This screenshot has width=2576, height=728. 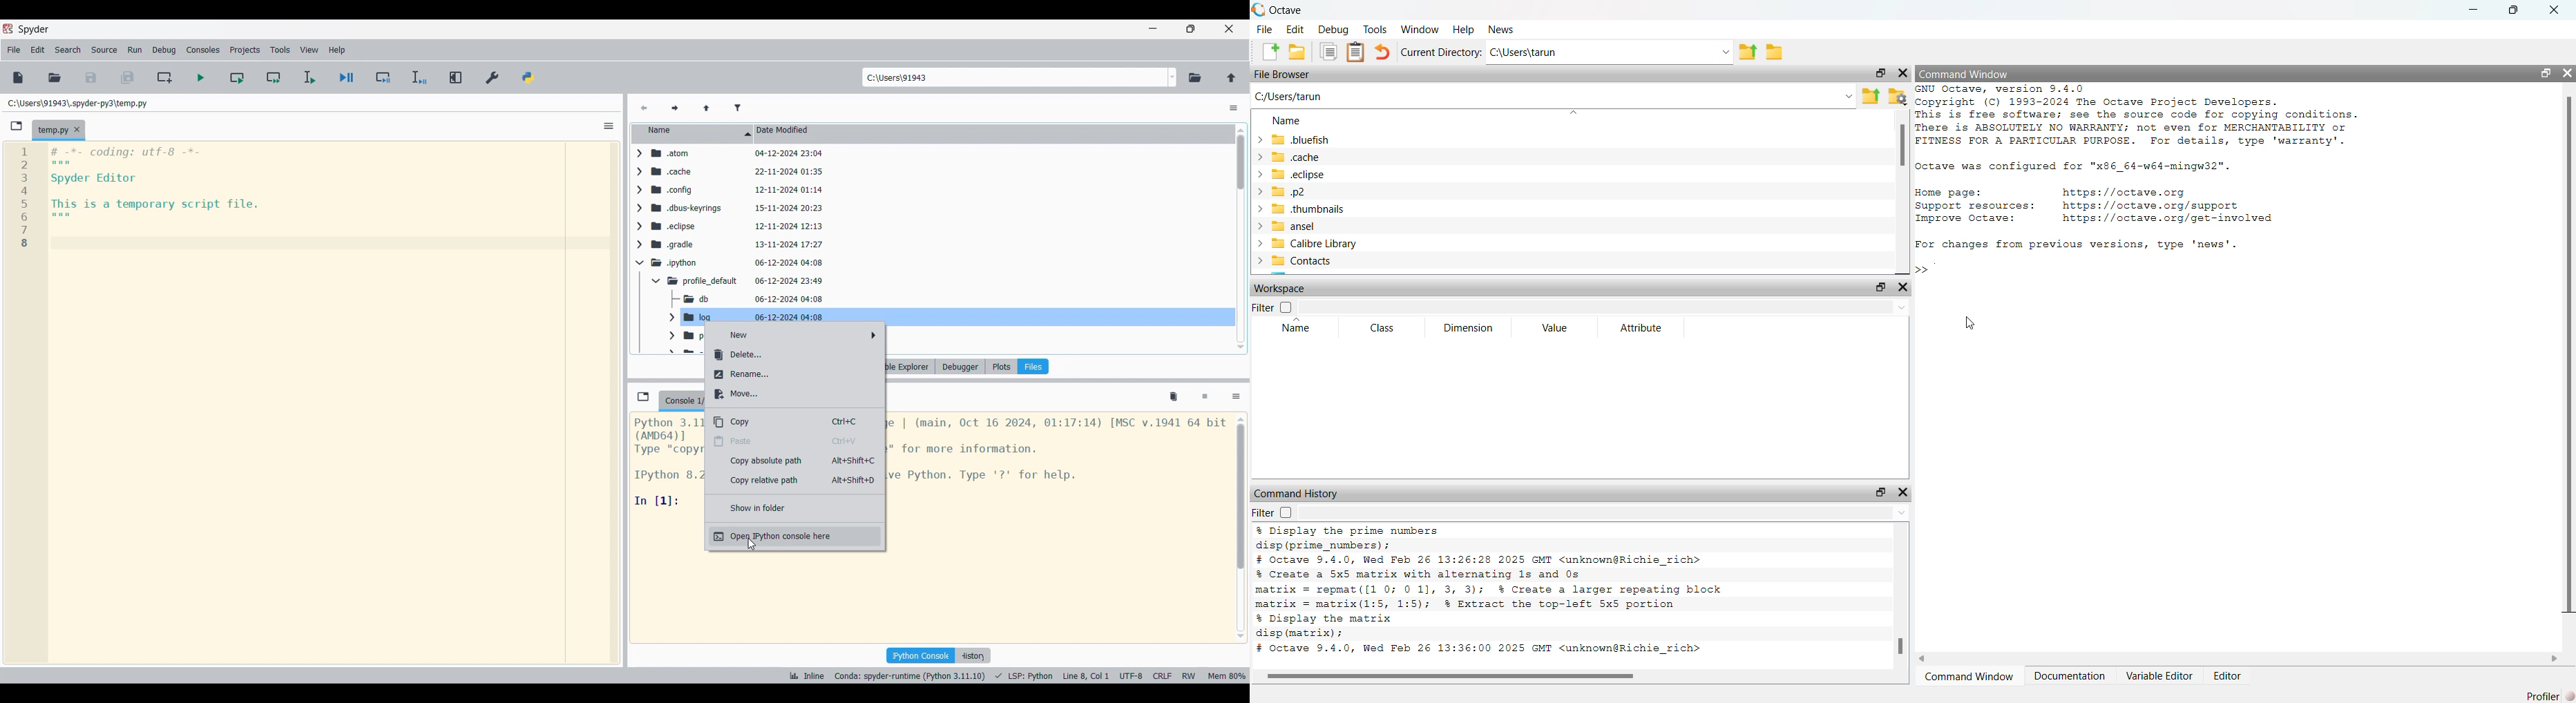 I want to click on octave configuration, so click(x=2088, y=167).